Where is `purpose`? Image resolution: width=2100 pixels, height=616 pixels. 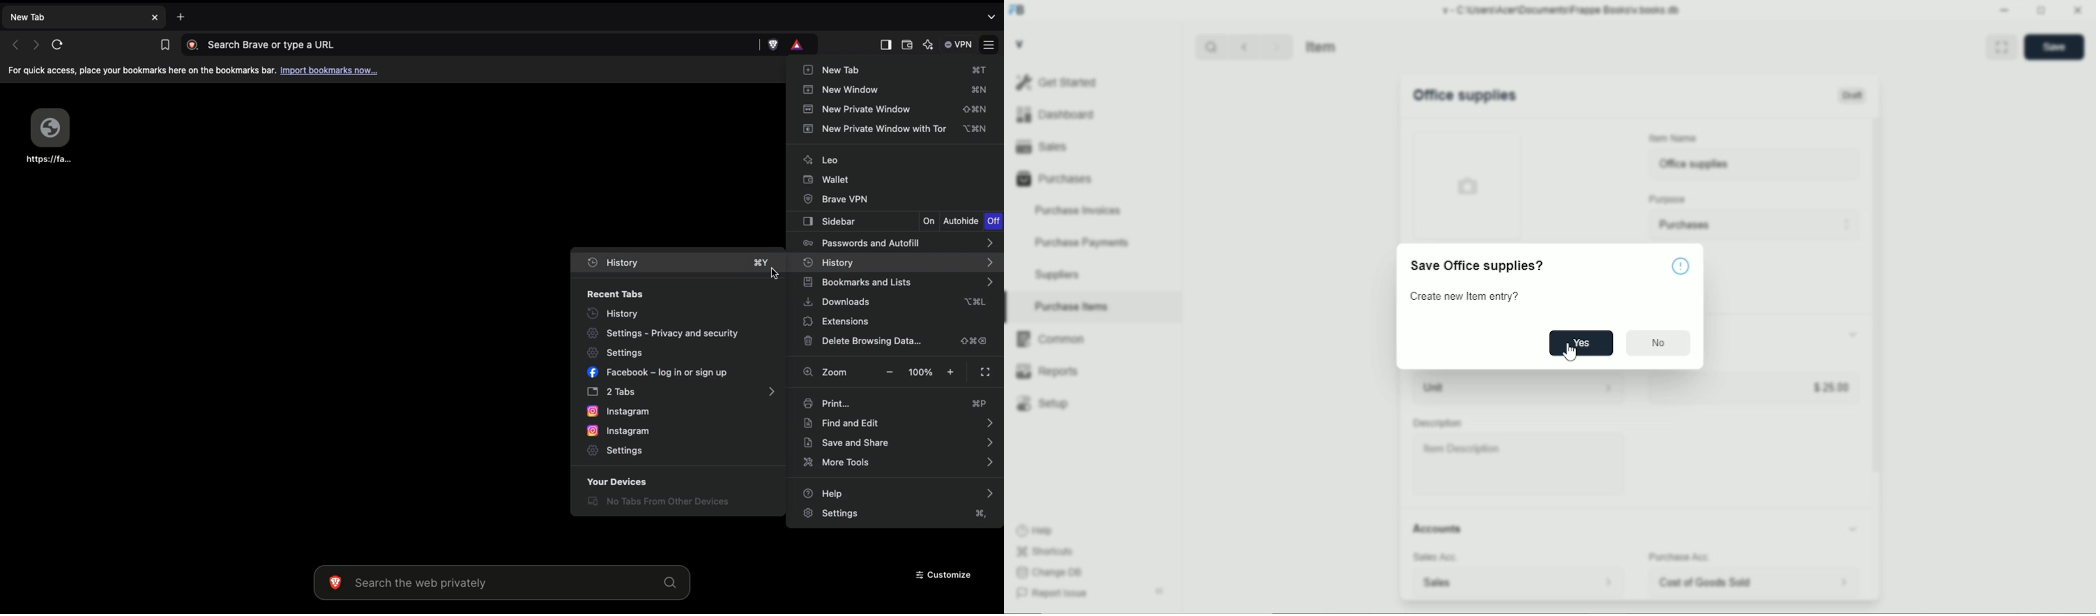 purpose is located at coordinates (1668, 200).